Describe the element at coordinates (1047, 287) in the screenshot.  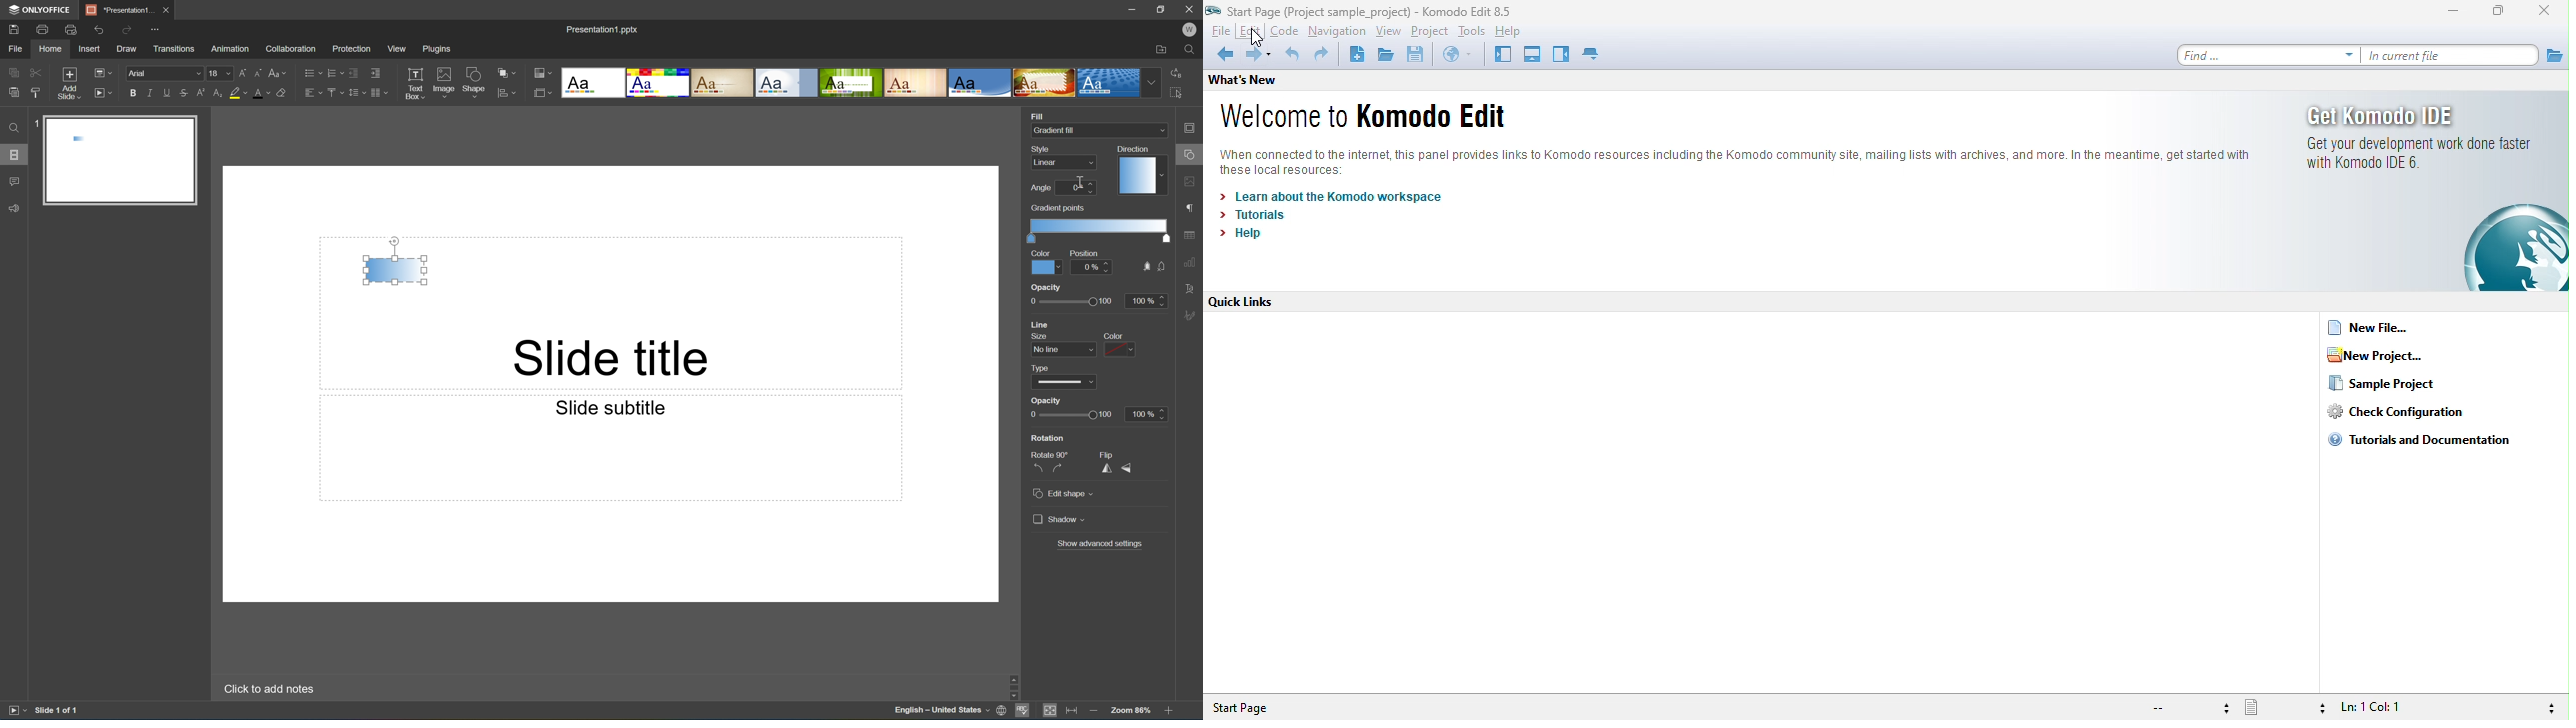
I see `opacity` at that location.